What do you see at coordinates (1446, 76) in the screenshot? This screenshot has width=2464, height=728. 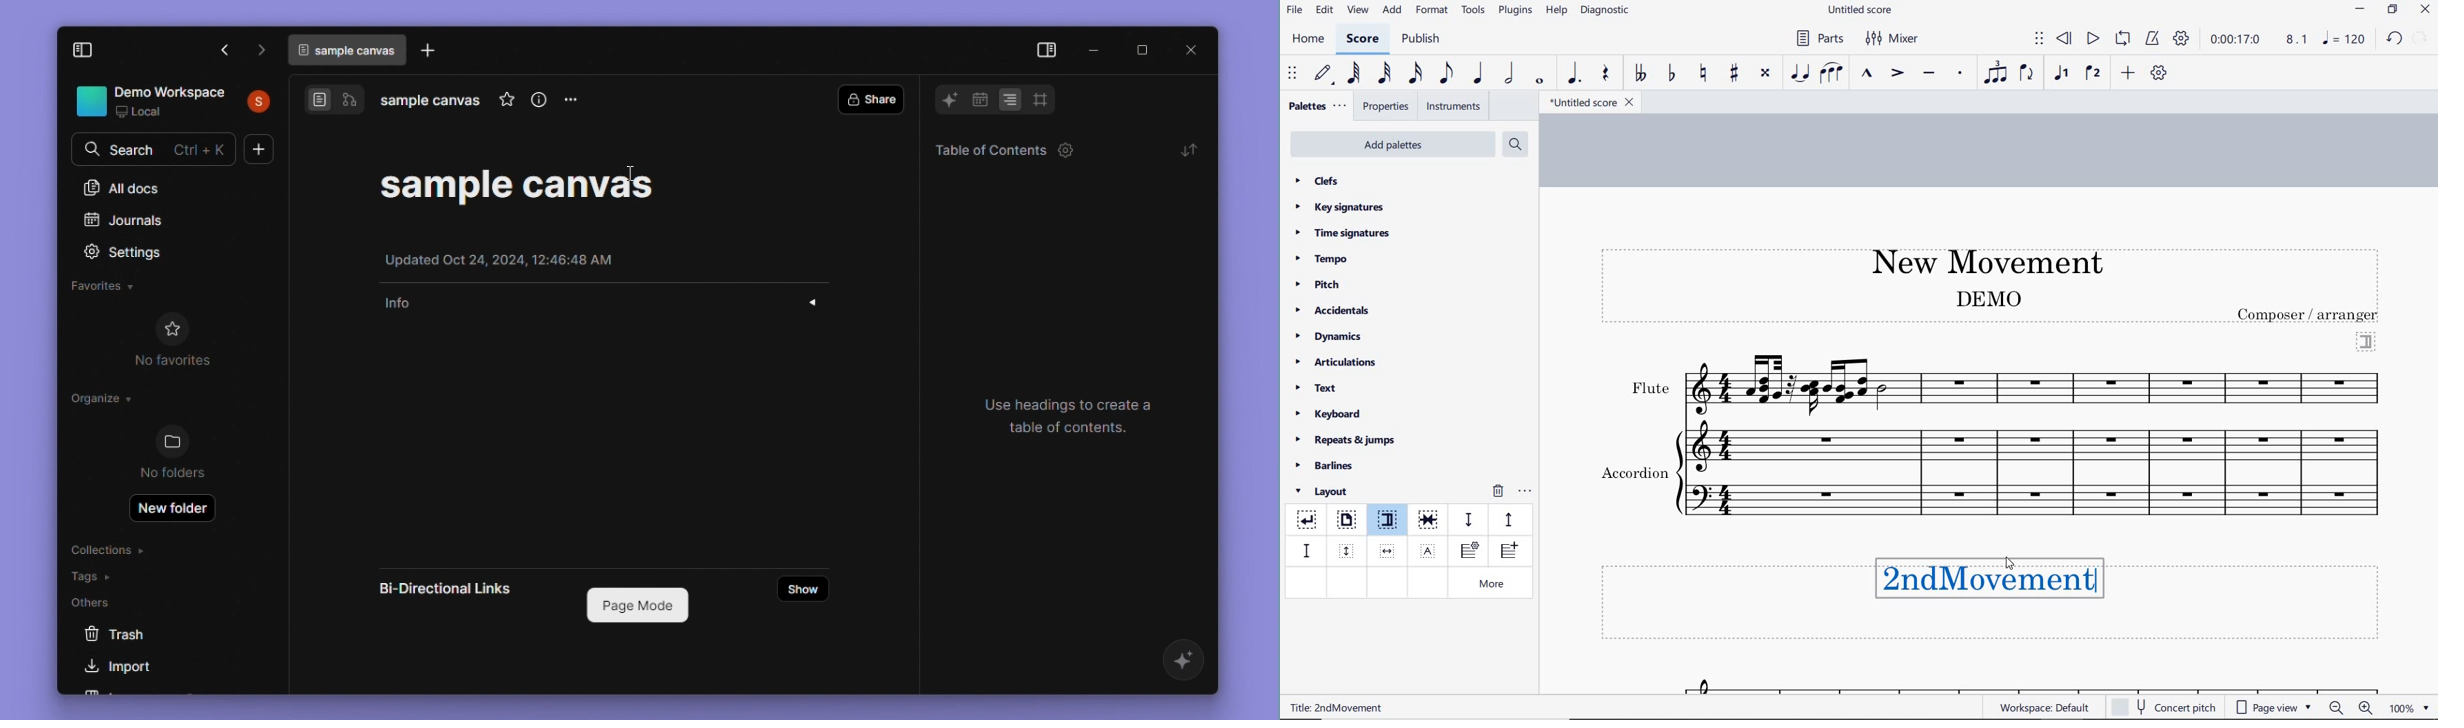 I see `eighth note` at bounding box center [1446, 76].